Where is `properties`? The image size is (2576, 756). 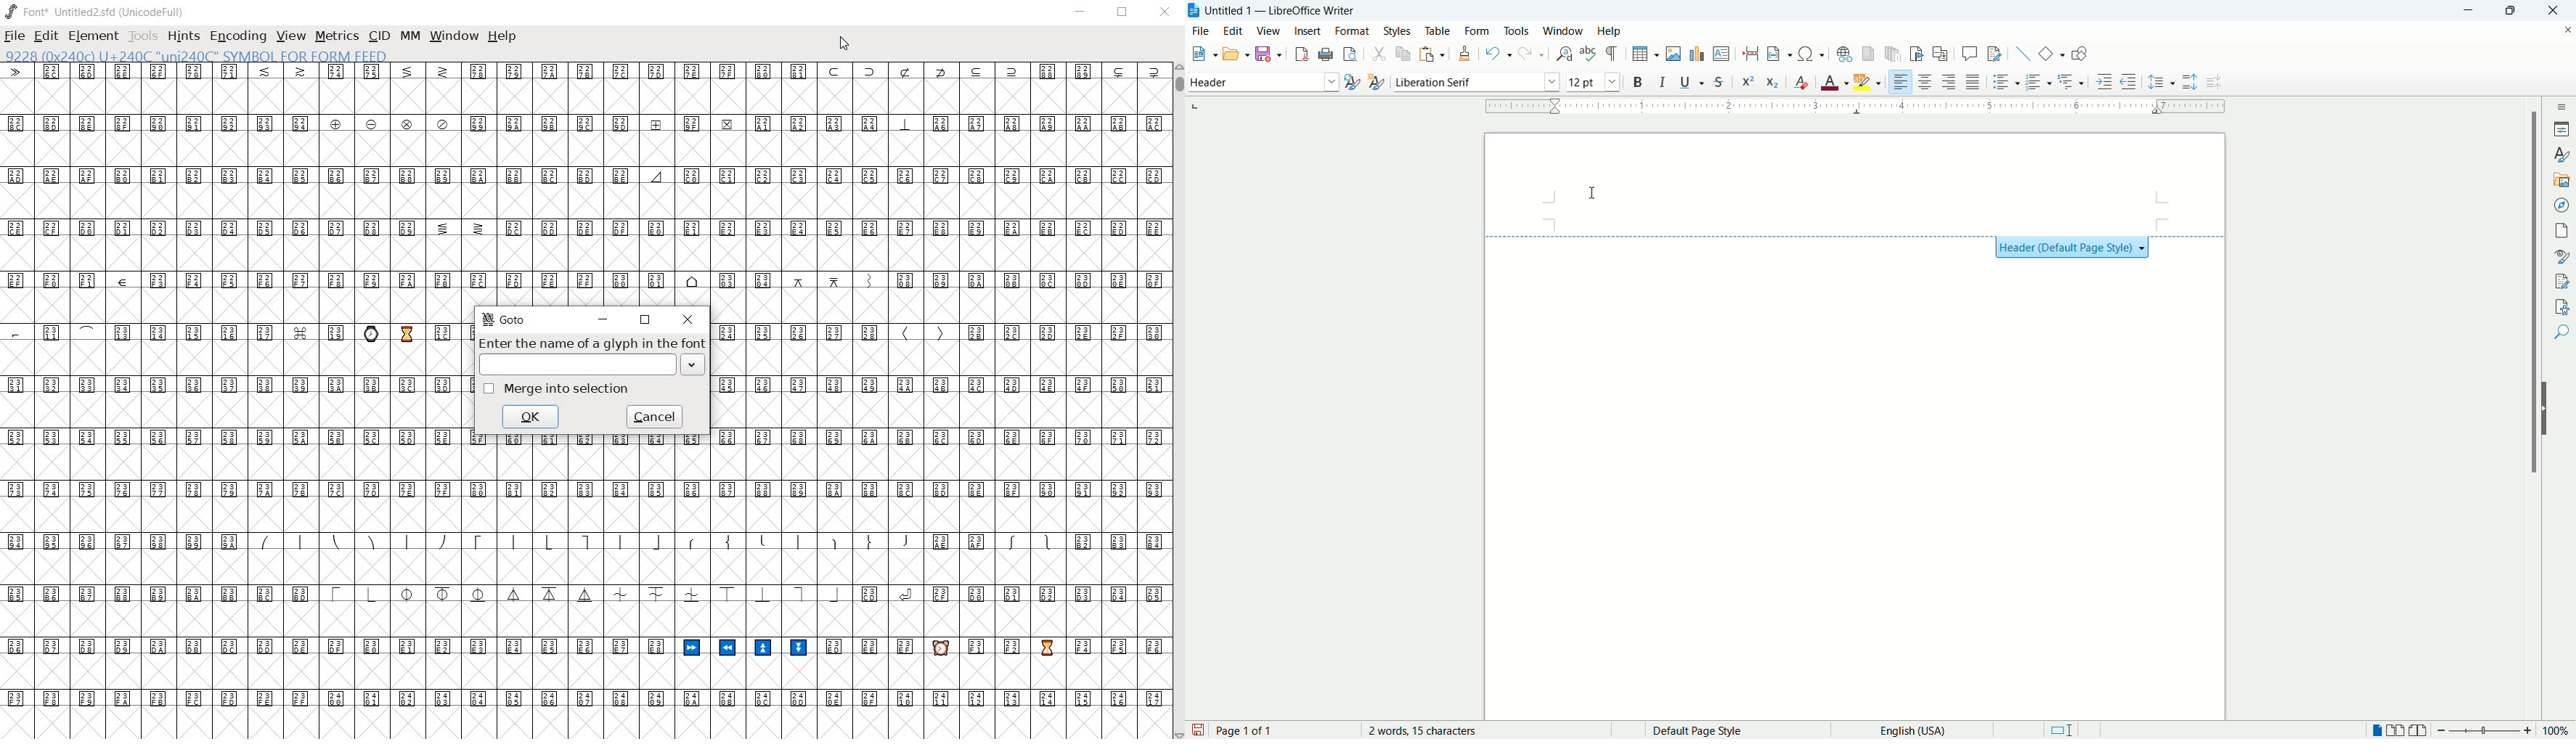
properties is located at coordinates (2562, 128).